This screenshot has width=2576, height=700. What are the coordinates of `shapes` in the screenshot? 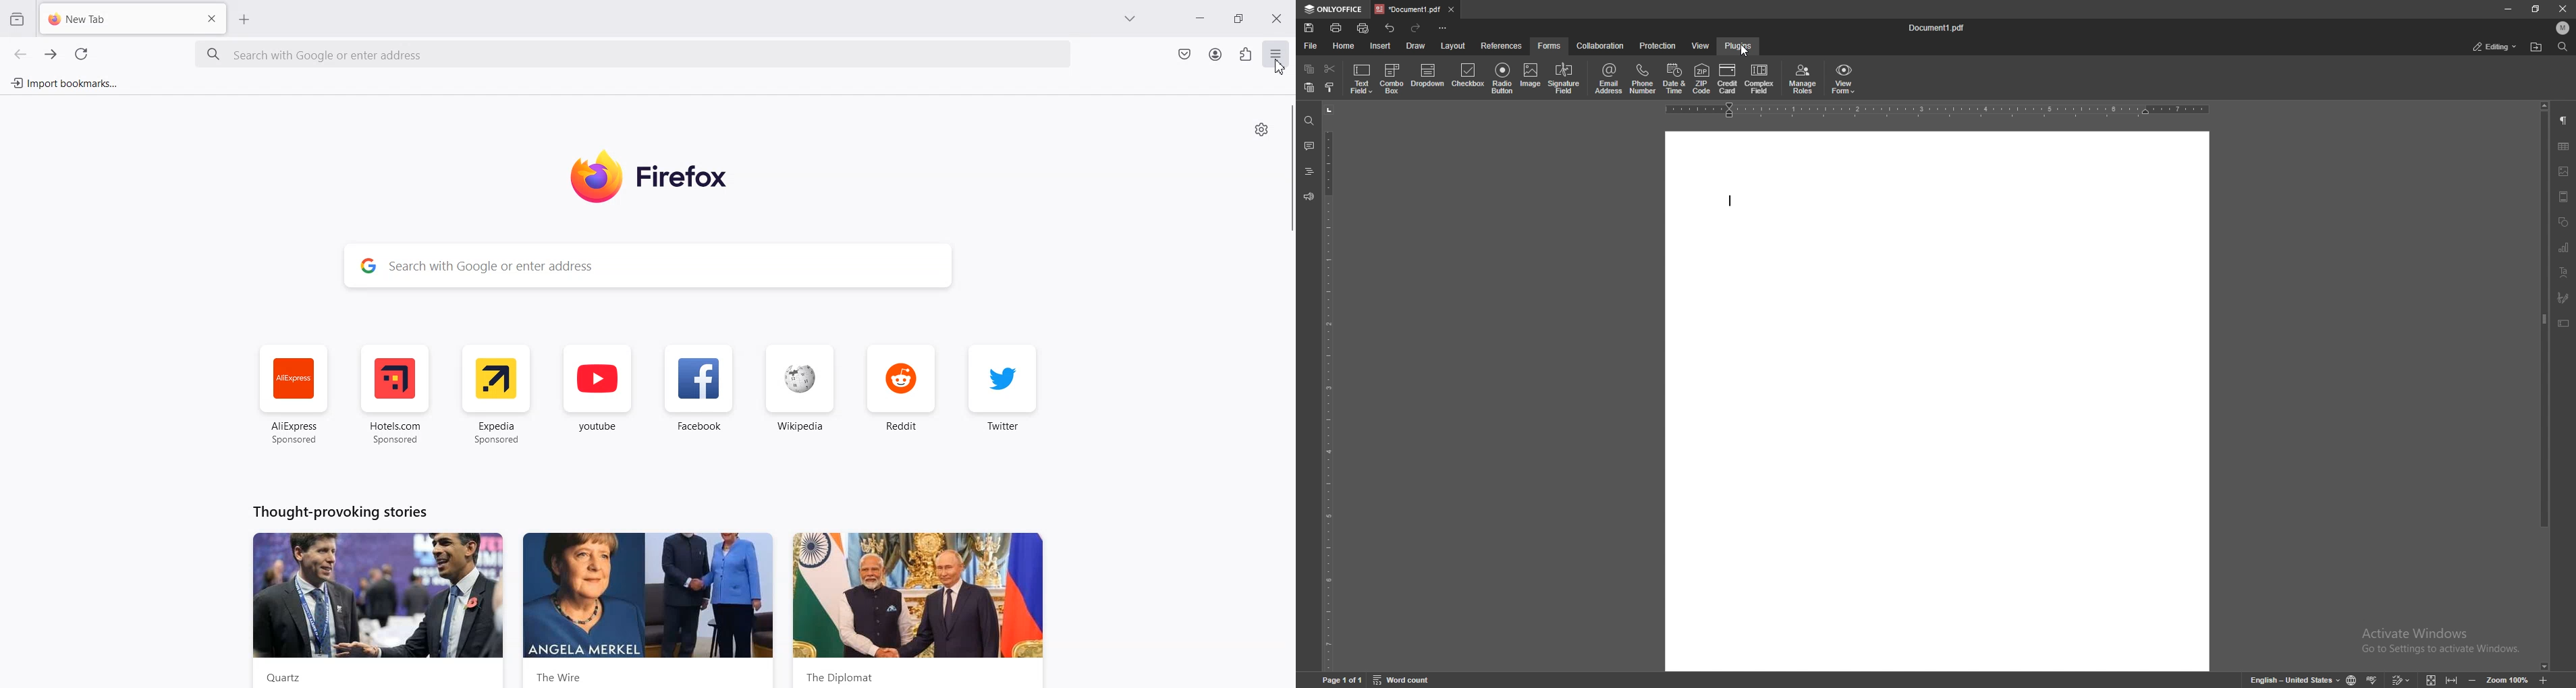 It's located at (2565, 222).